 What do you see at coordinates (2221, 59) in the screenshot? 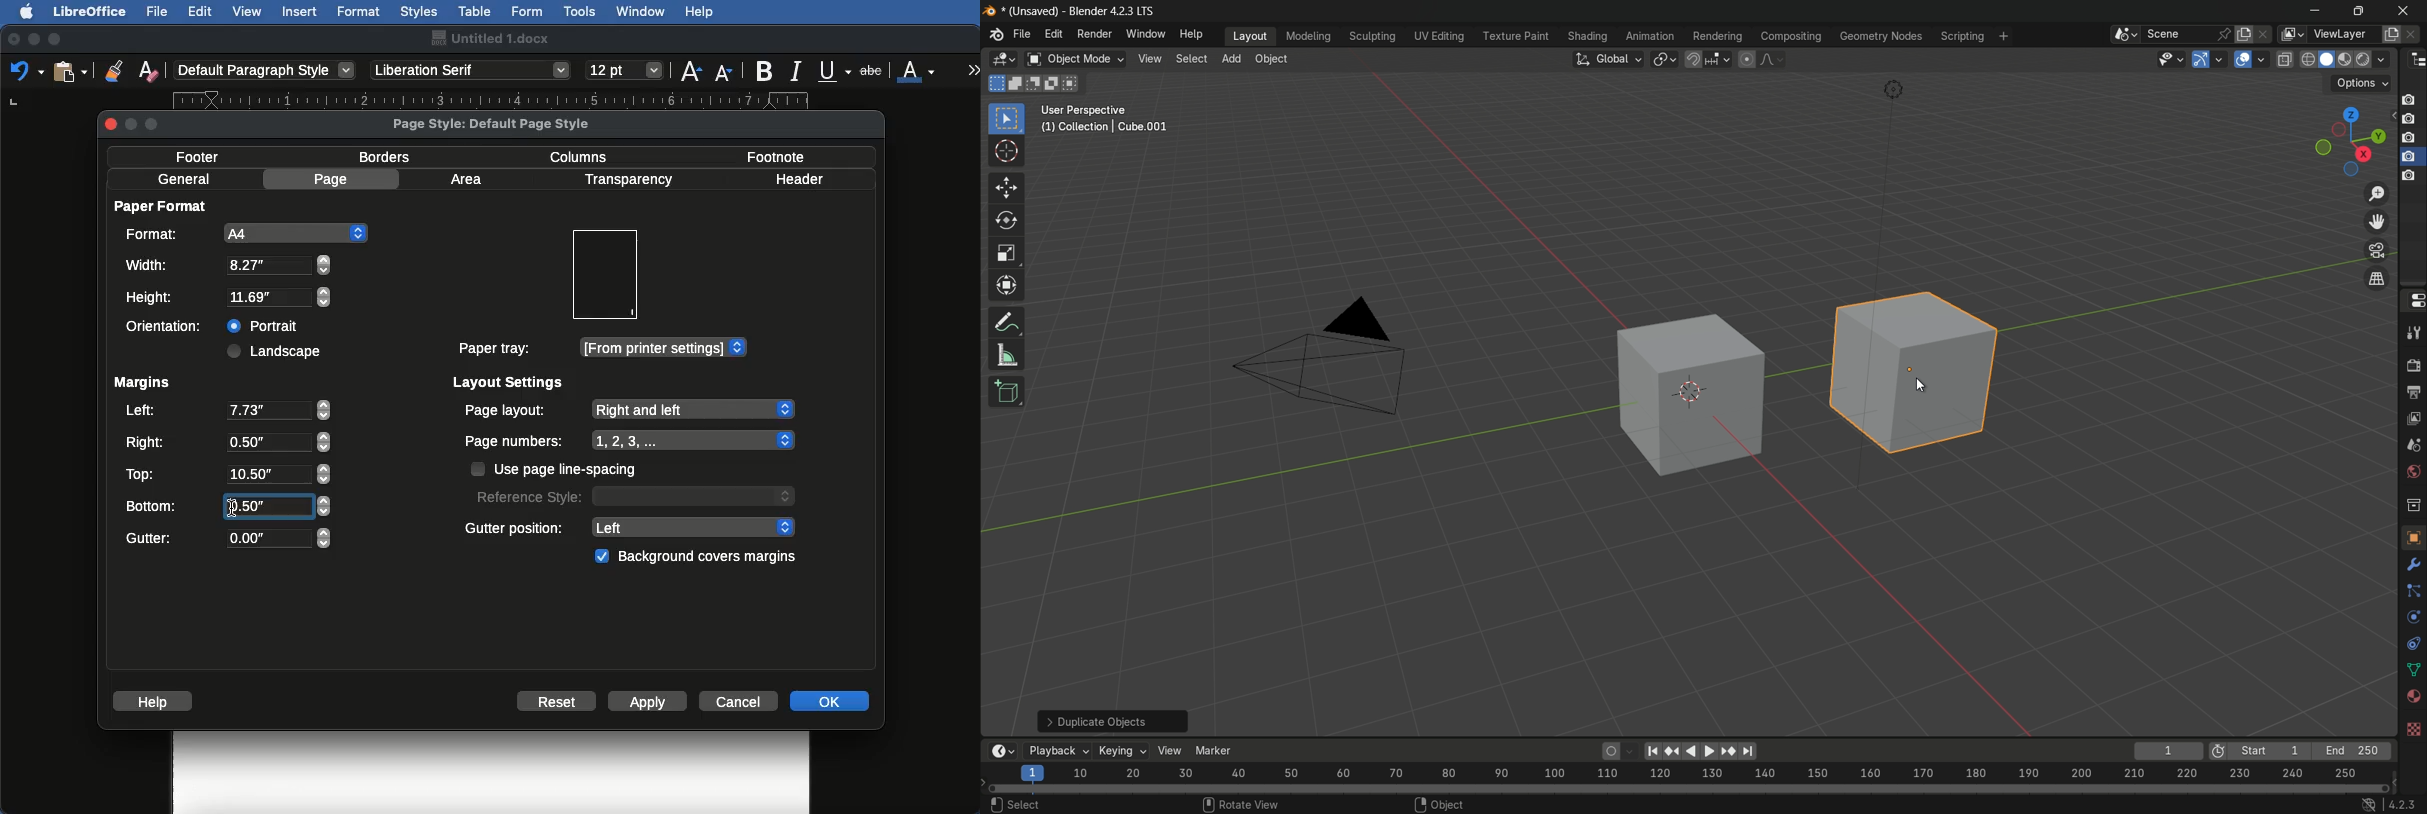
I see `gizmos` at bounding box center [2221, 59].